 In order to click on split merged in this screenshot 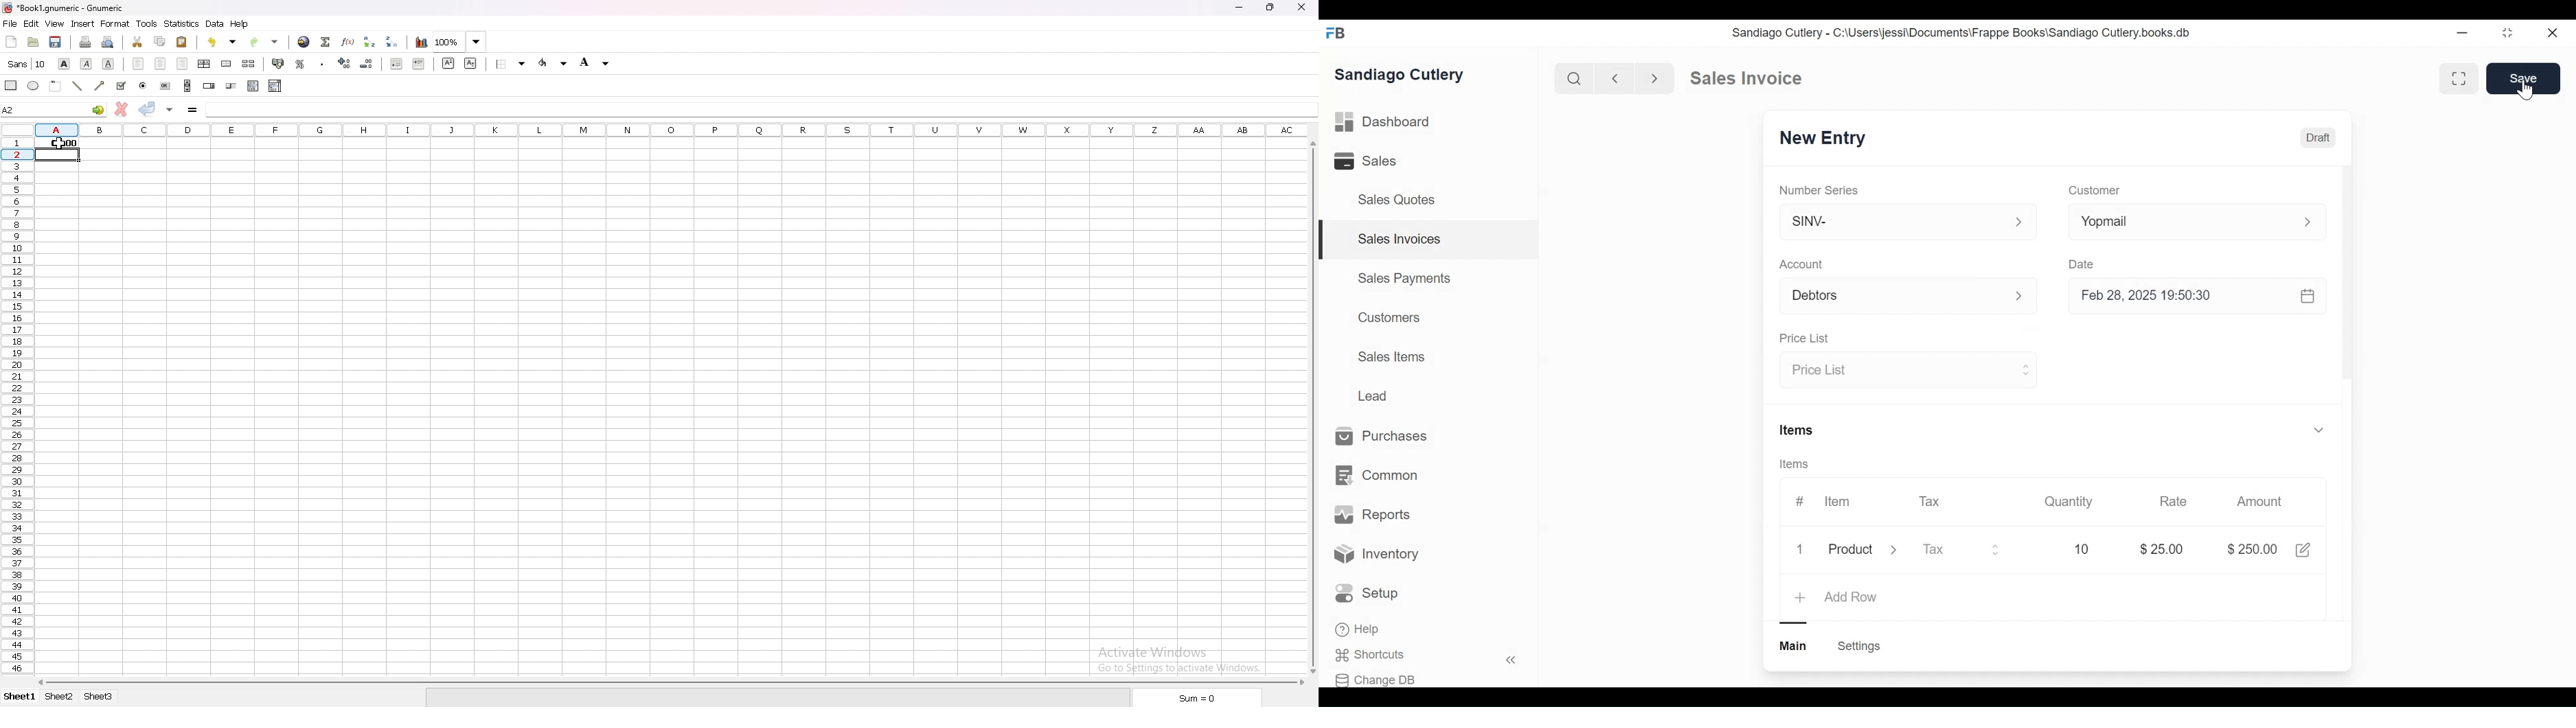, I will do `click(250, 65)`.